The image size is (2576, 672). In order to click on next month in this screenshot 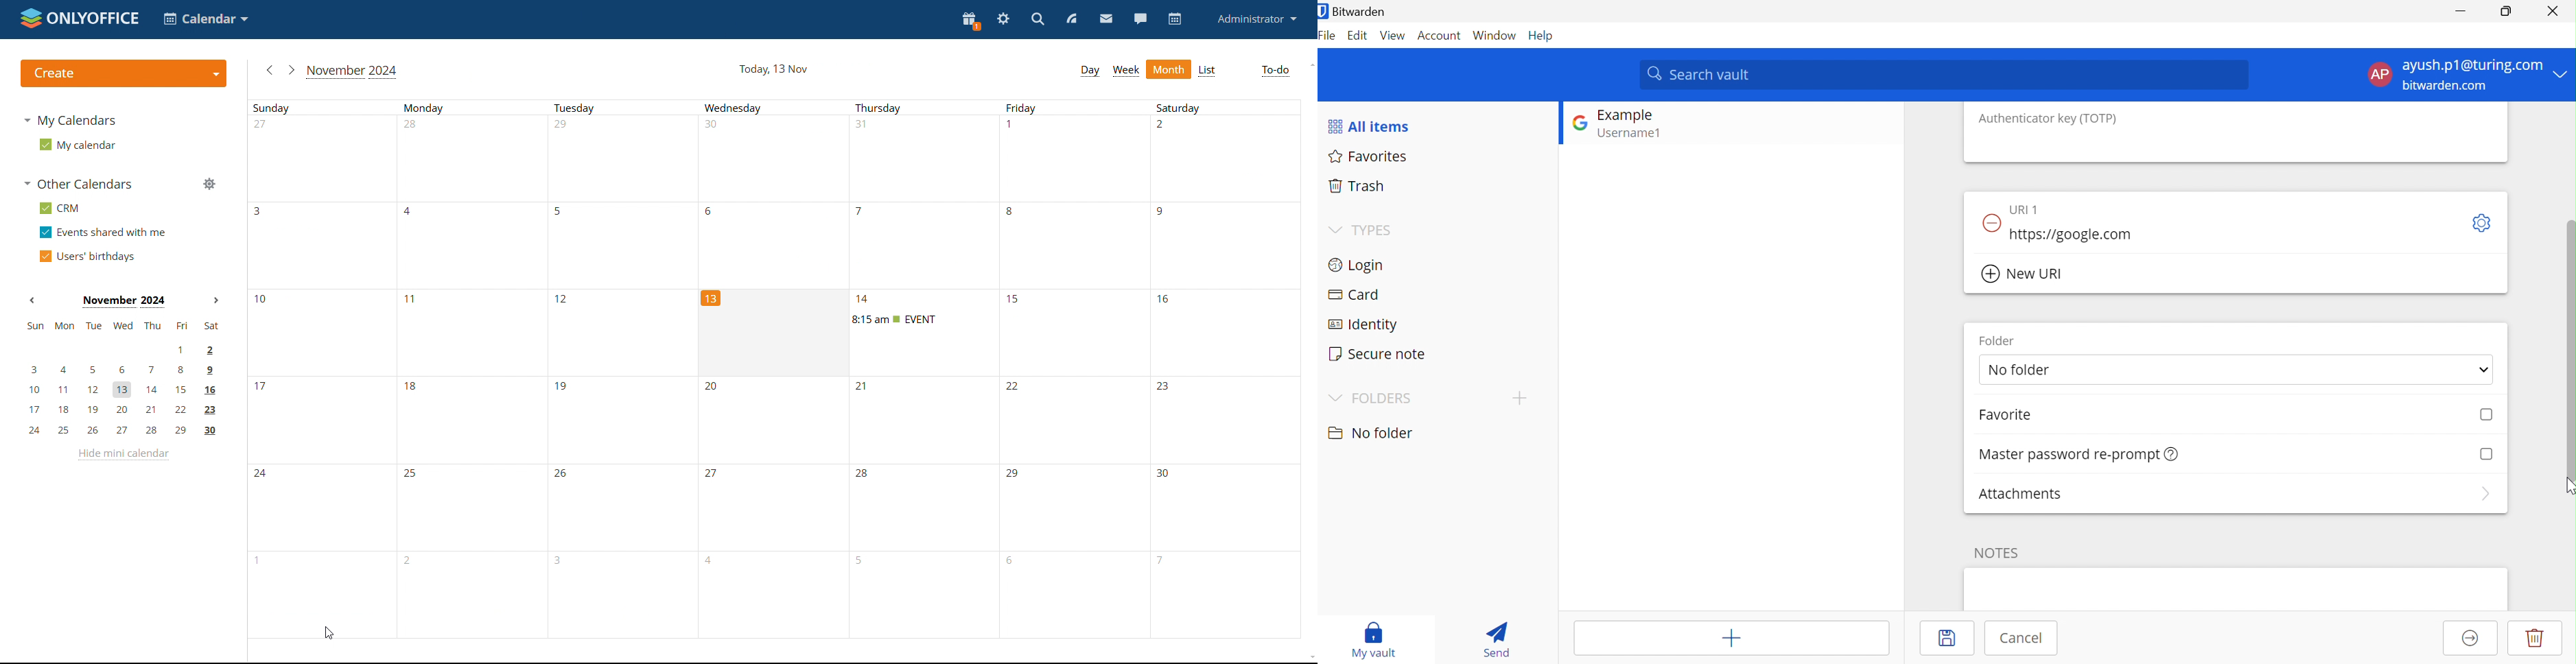, I will do `click(214, 300)`.